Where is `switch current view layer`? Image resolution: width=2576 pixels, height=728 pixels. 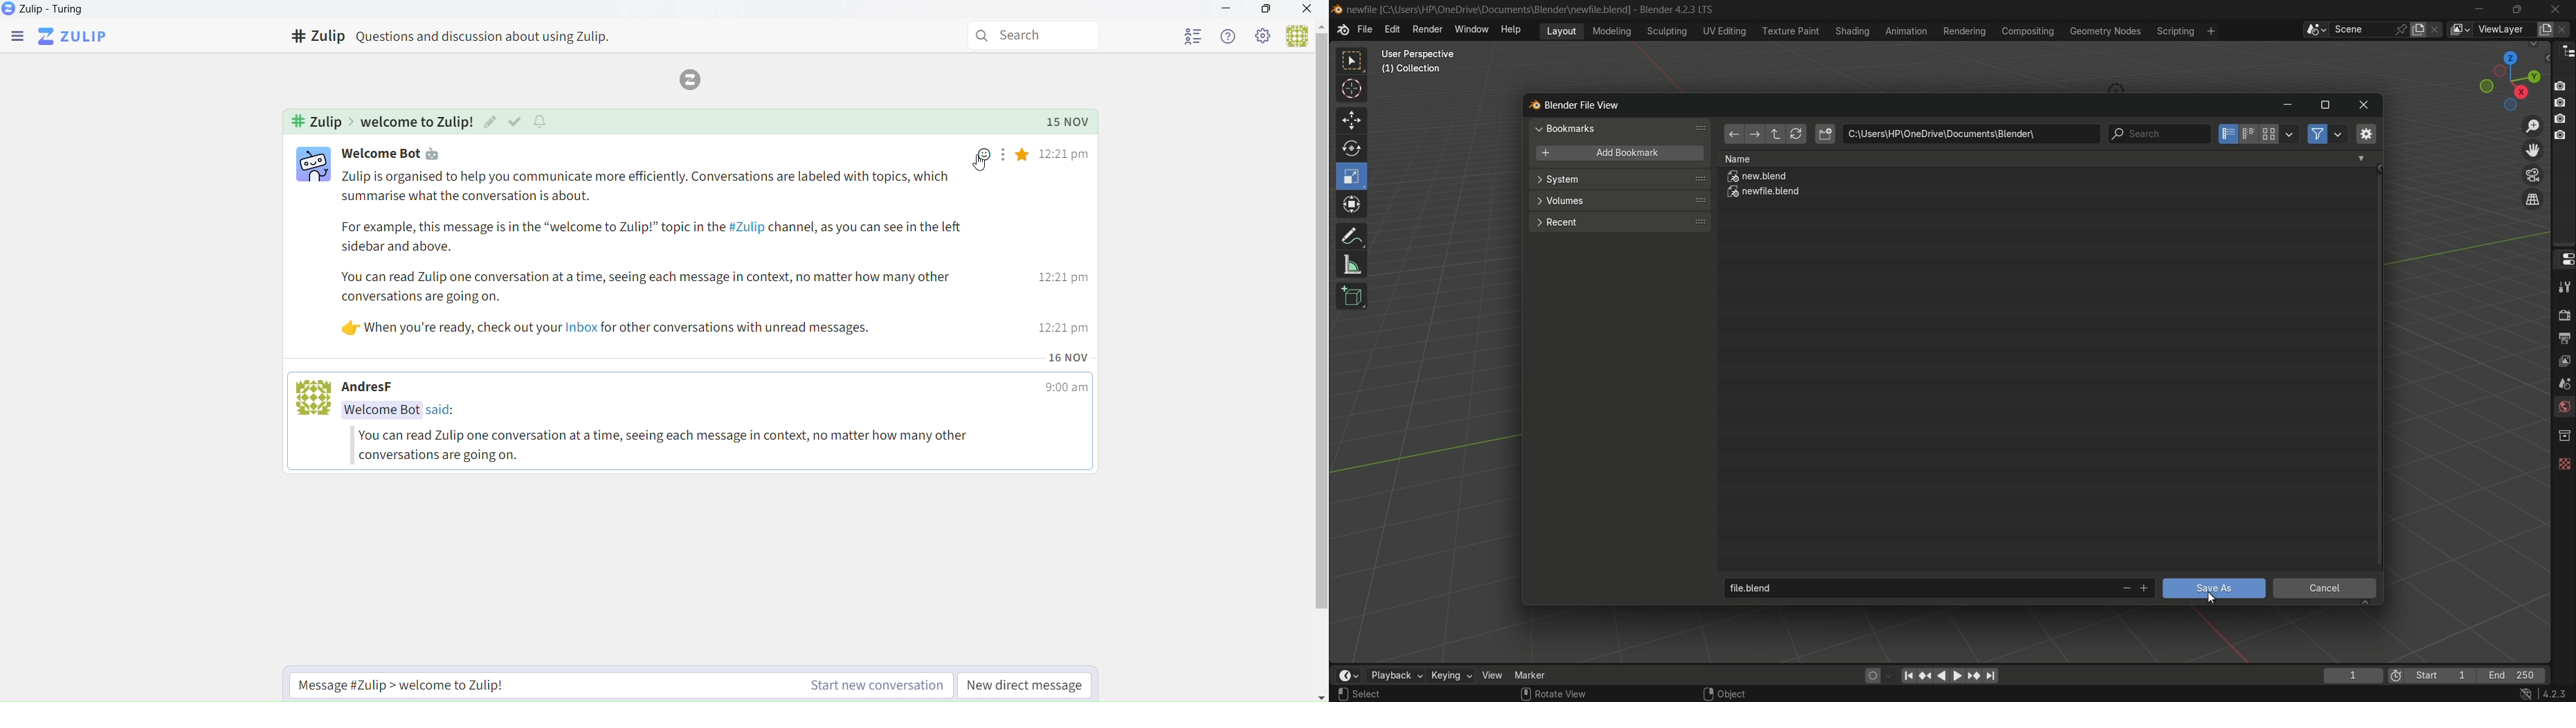 switch current view layer is located at coordinates (2533, 200).